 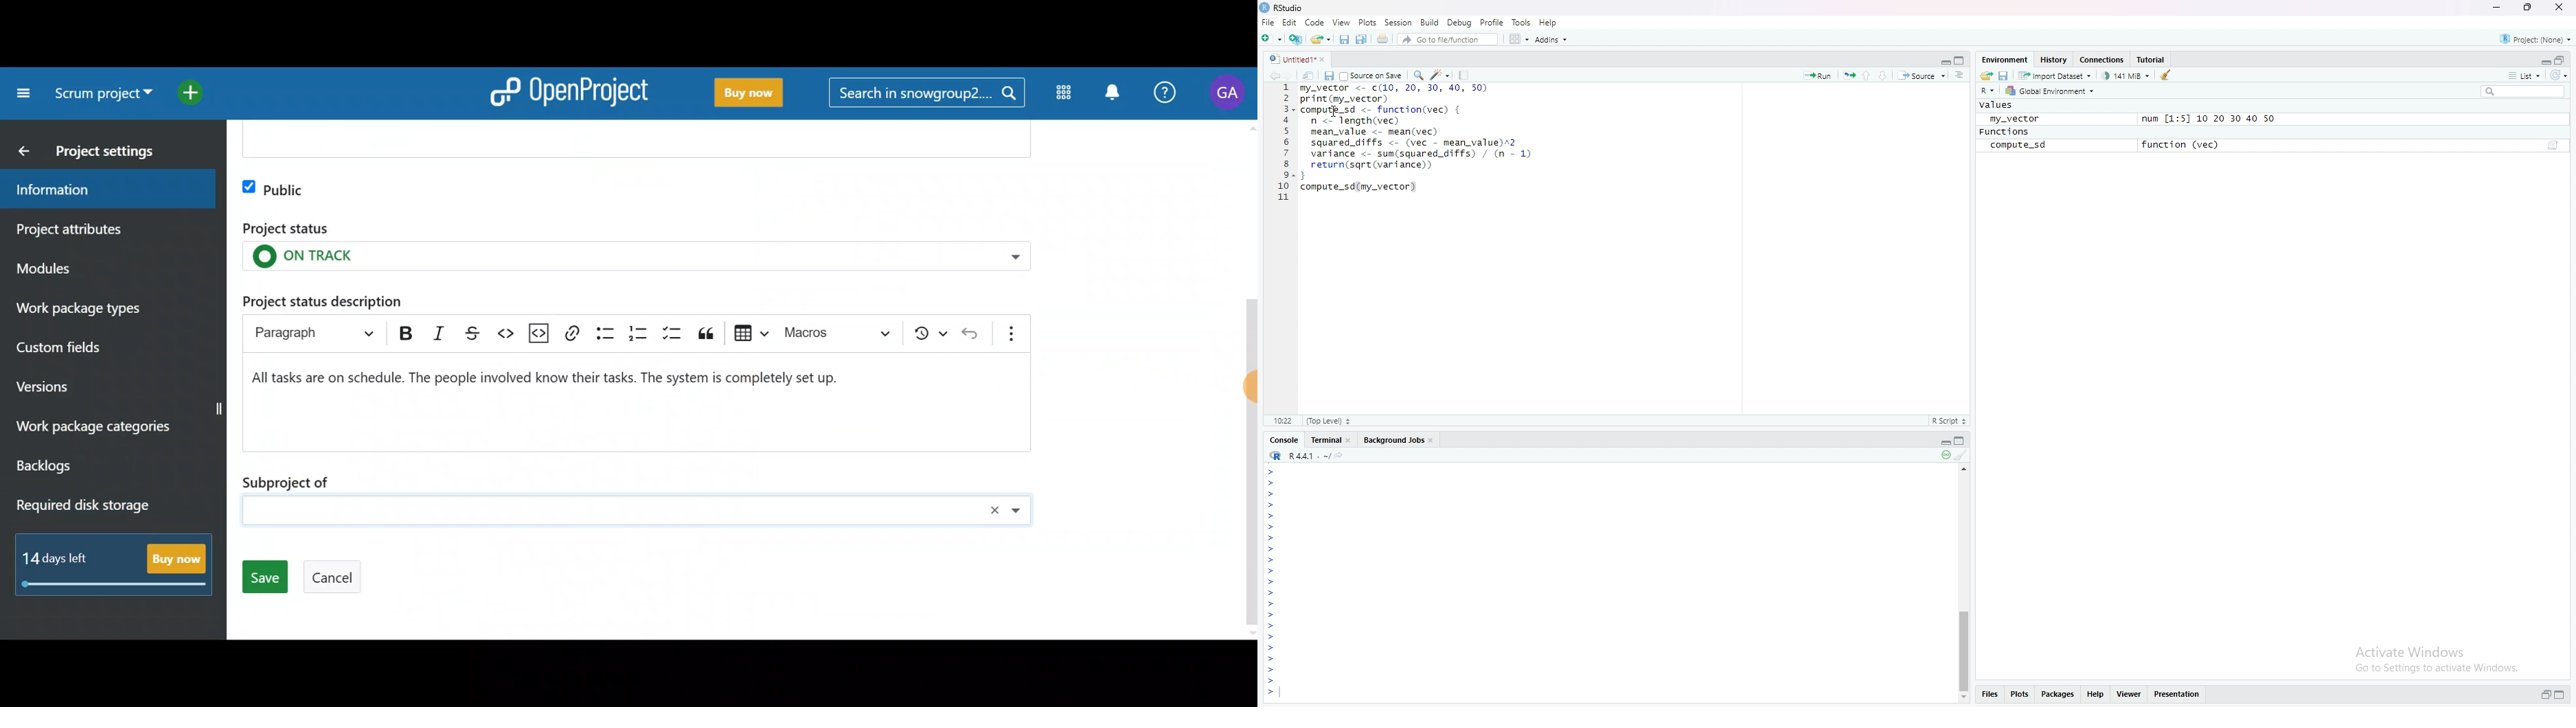 I want to click on New Project, so click(x=1271, y=38).